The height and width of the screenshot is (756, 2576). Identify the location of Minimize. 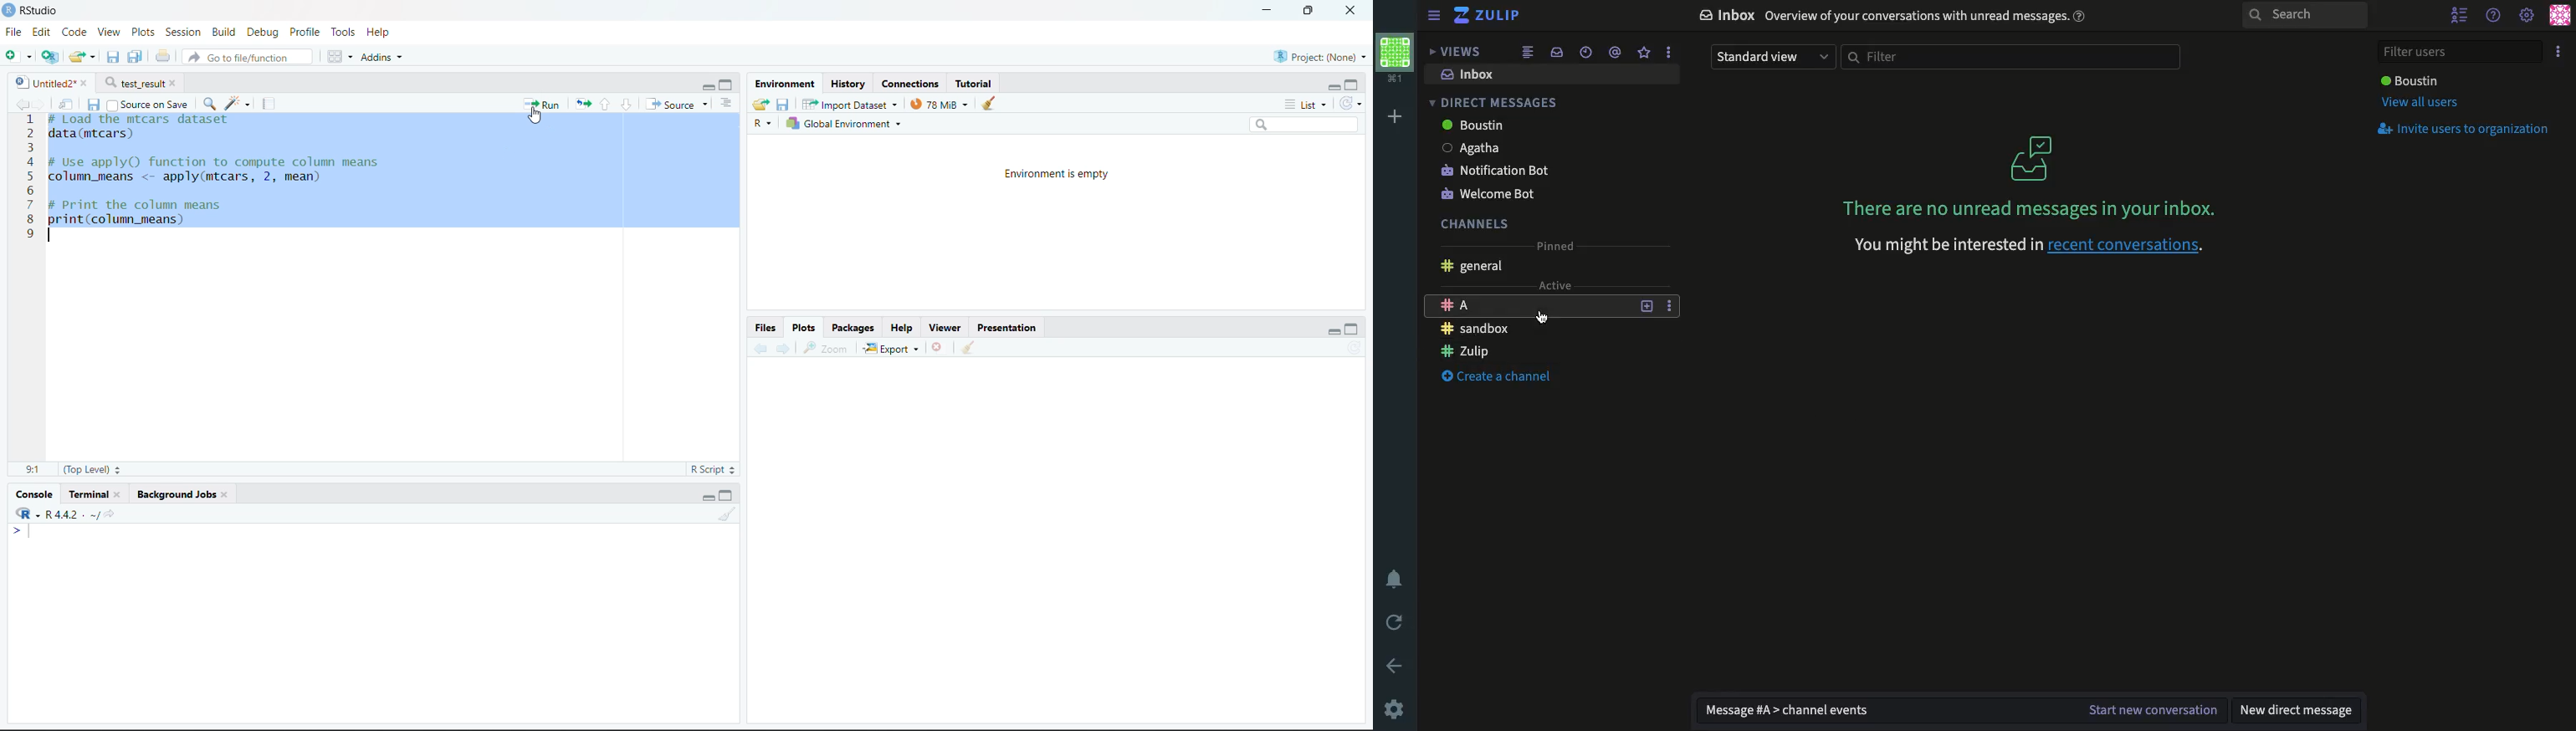
(1332, 328).